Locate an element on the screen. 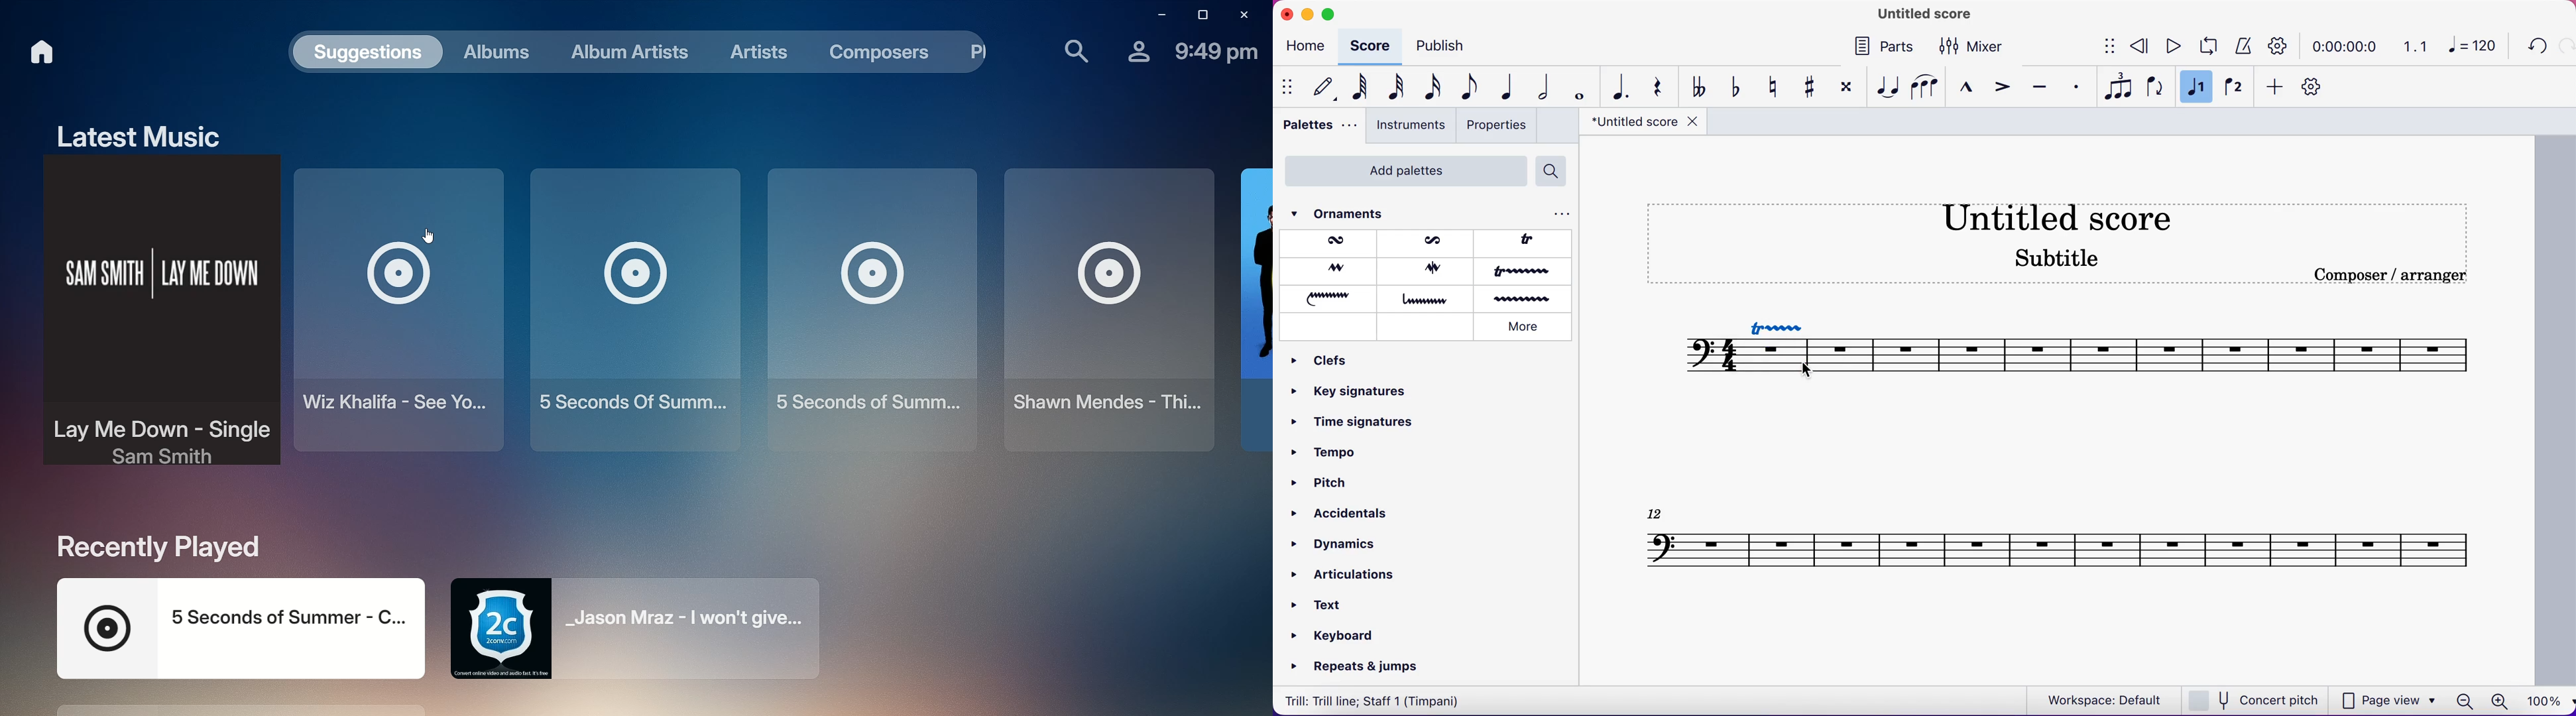 Image resolution: width=2576 pixels, height=728 pixels. instruments is located at coordinates (1410, 126).